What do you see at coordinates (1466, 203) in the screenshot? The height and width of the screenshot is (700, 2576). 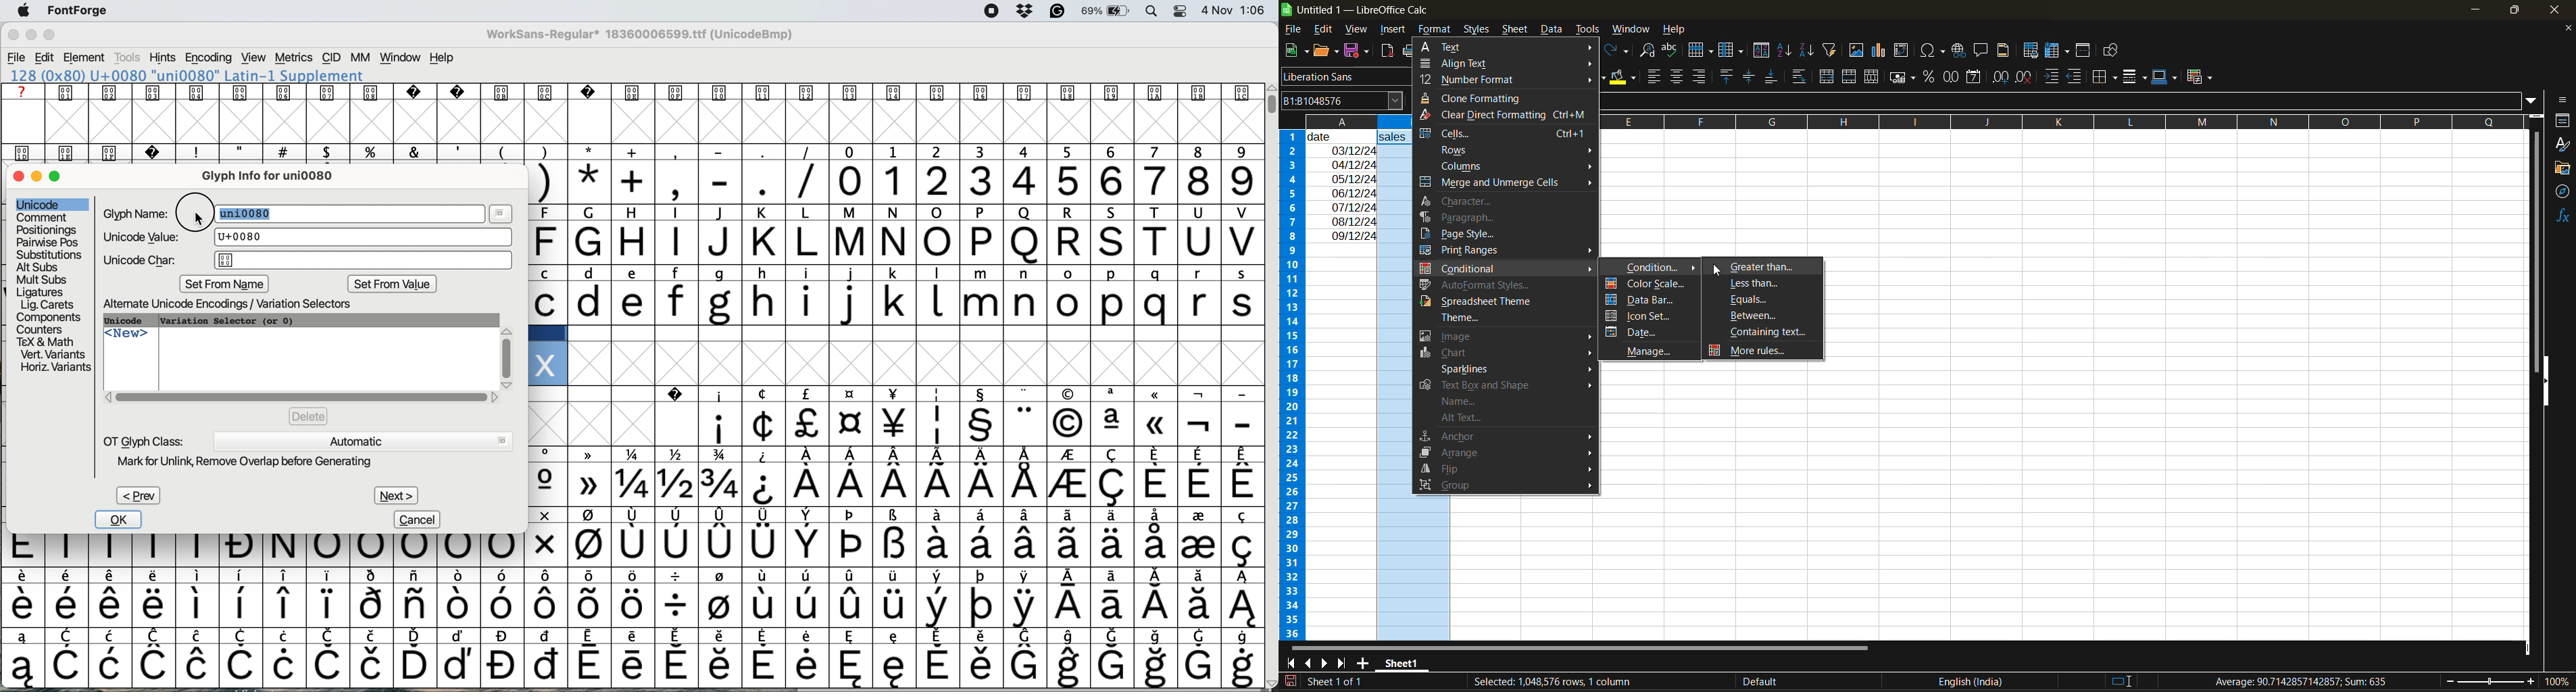 I see `character` at bounding box center [1466, 203].